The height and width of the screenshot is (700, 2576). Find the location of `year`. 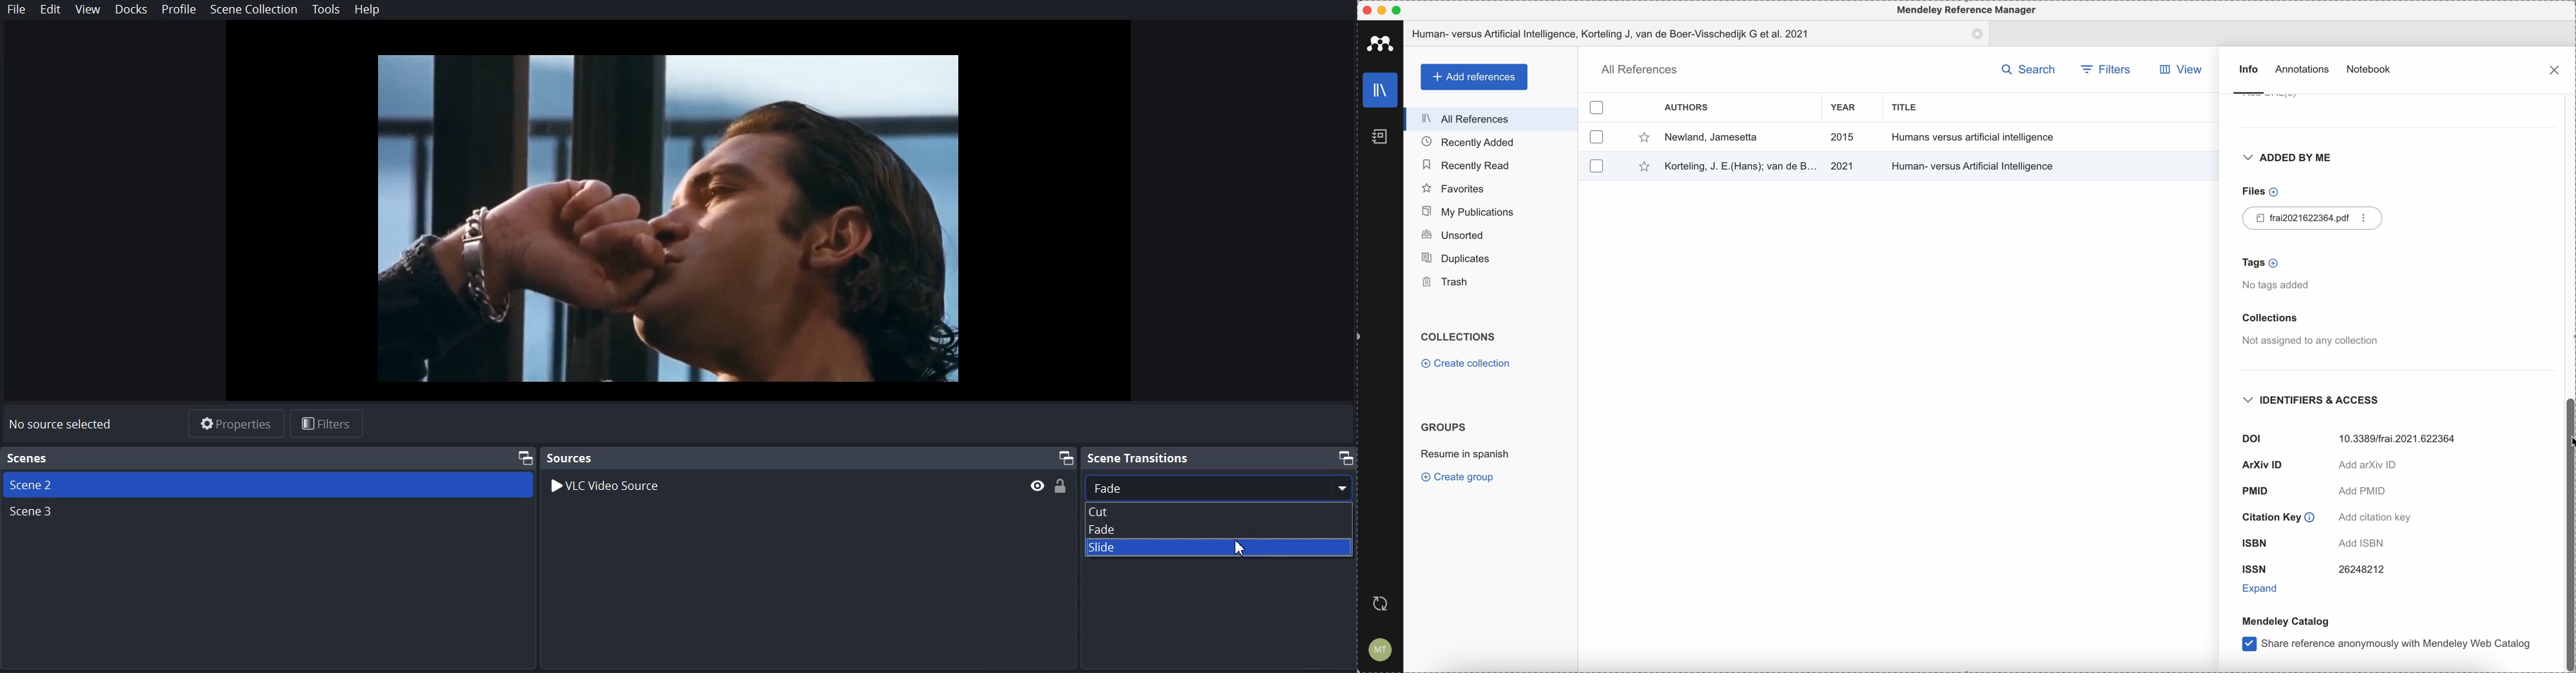

year is located at coordinates (1843, 108).